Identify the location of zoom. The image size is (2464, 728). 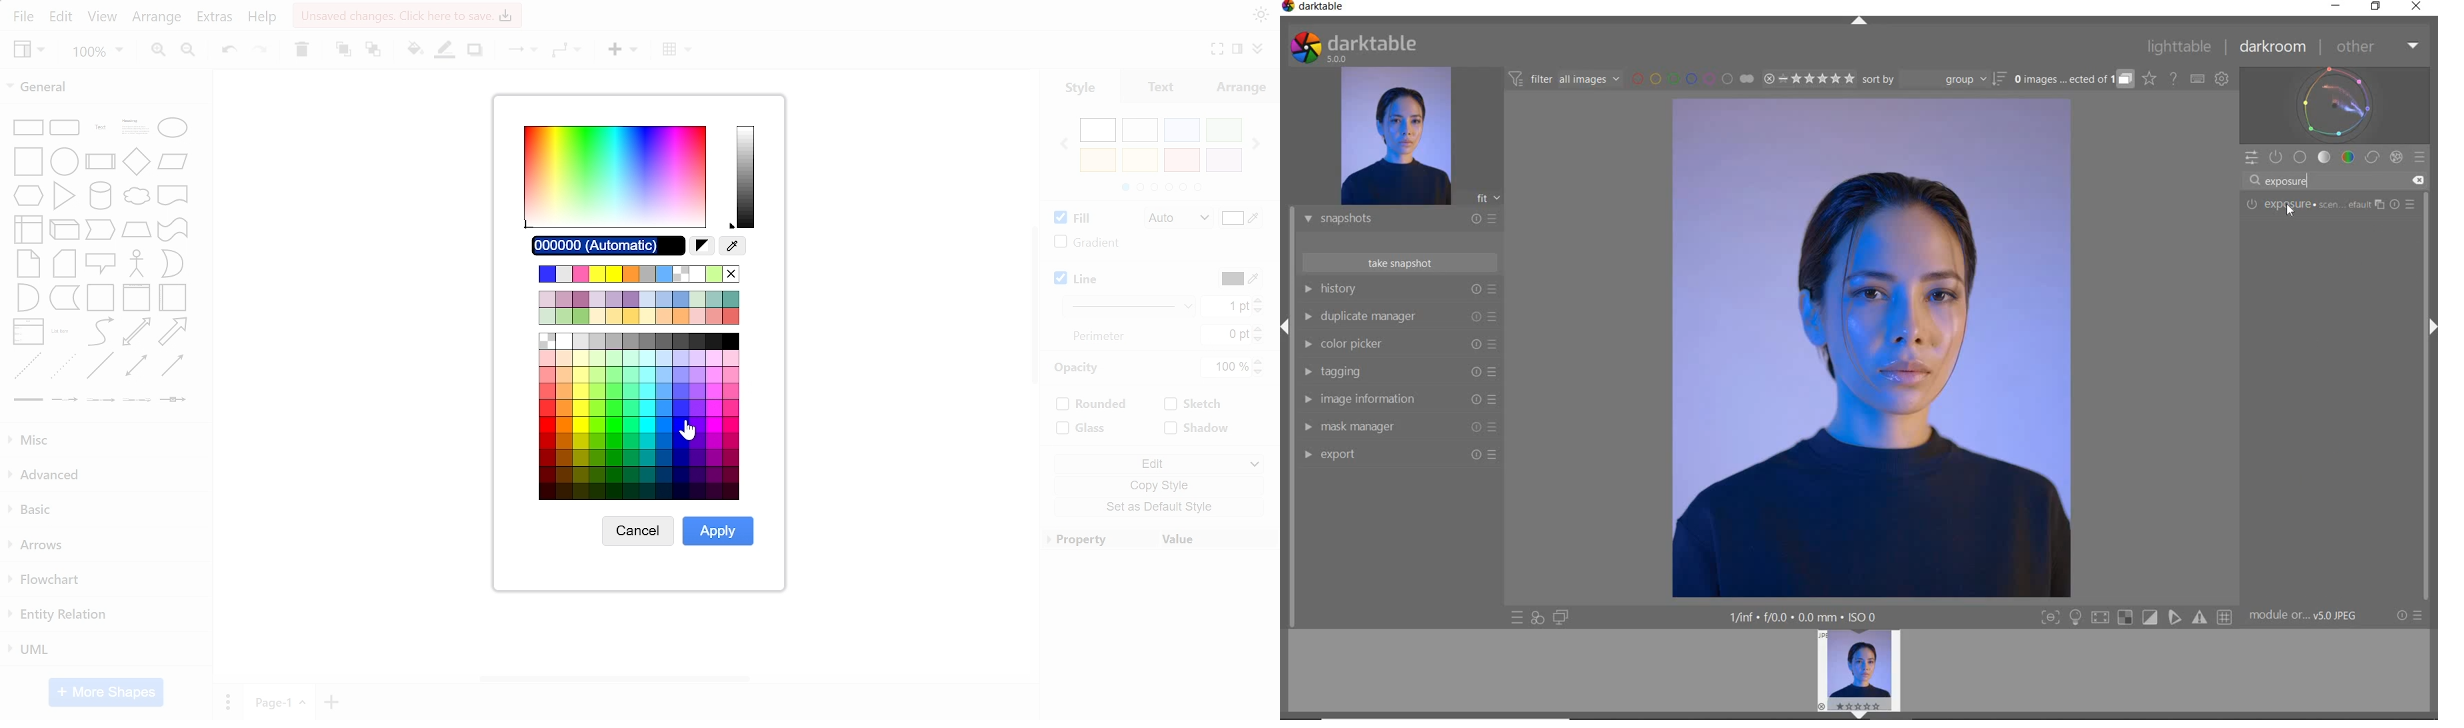
(97, 53).